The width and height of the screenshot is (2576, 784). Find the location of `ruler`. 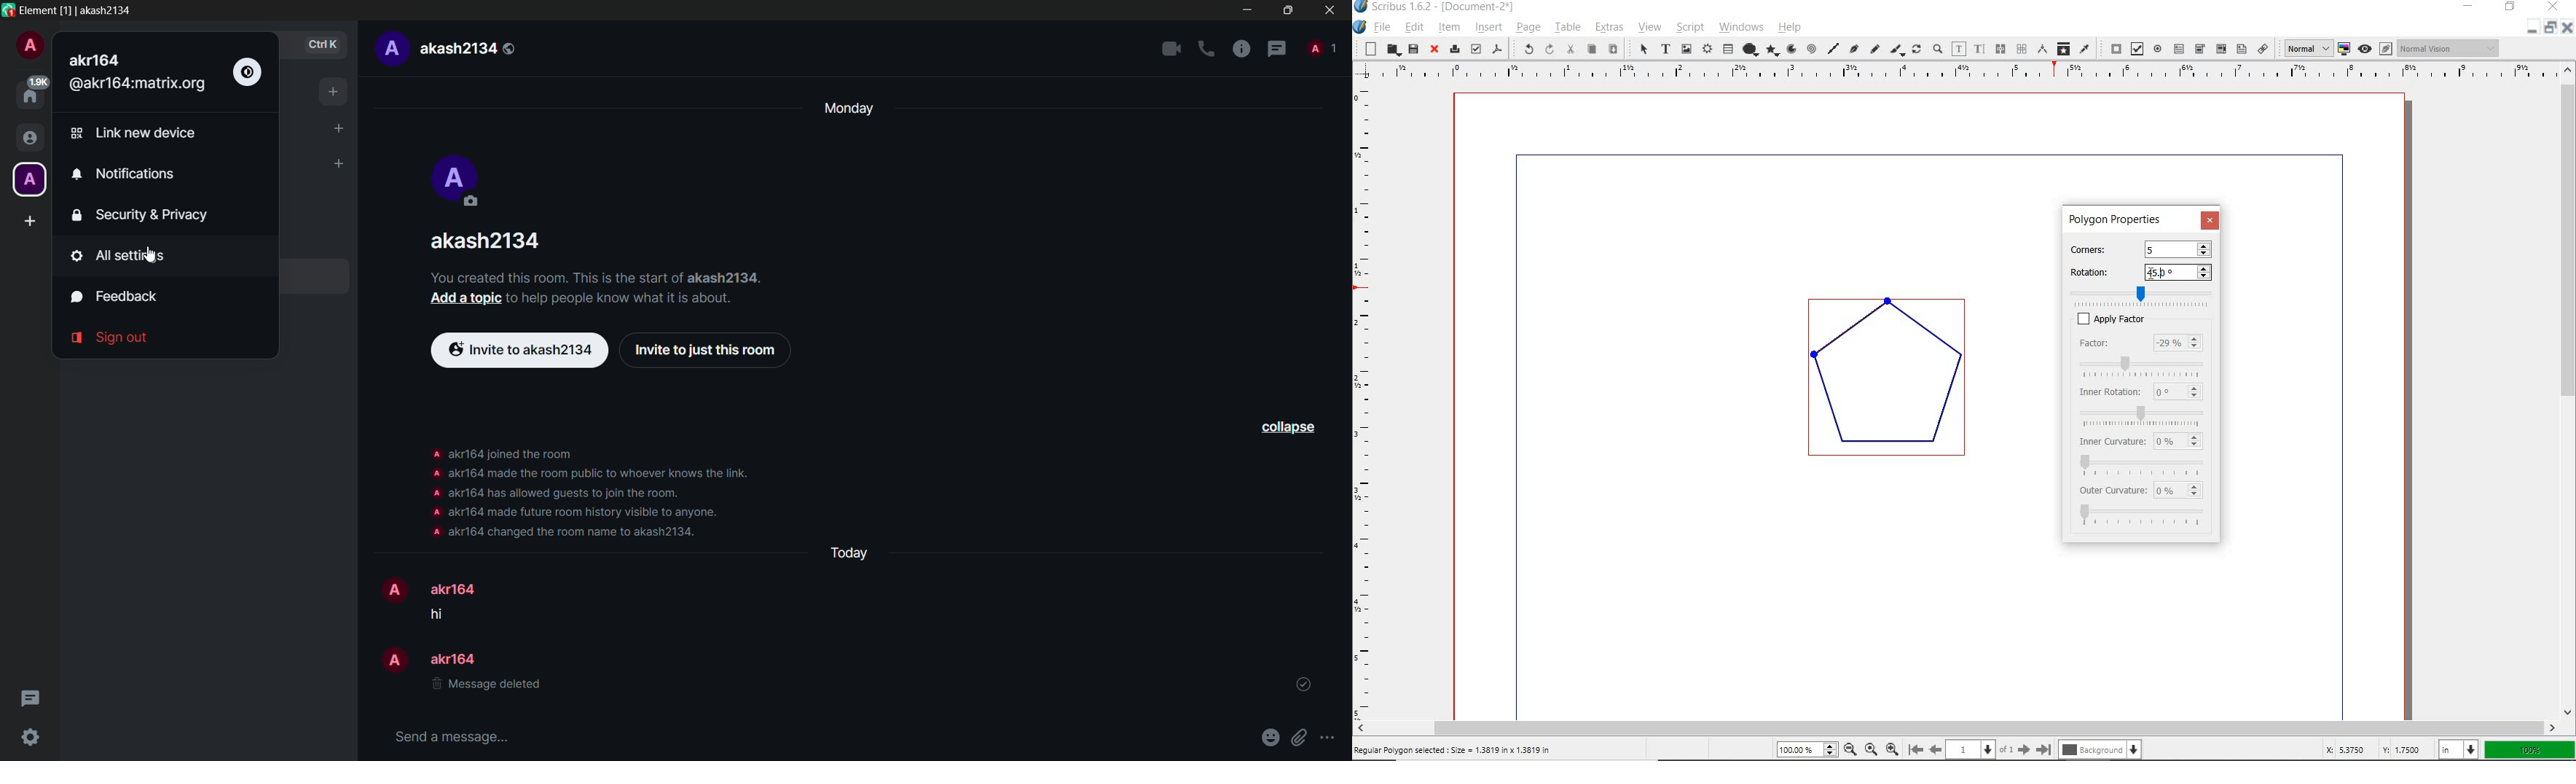

ruler is located at coordinates (1367, 400).